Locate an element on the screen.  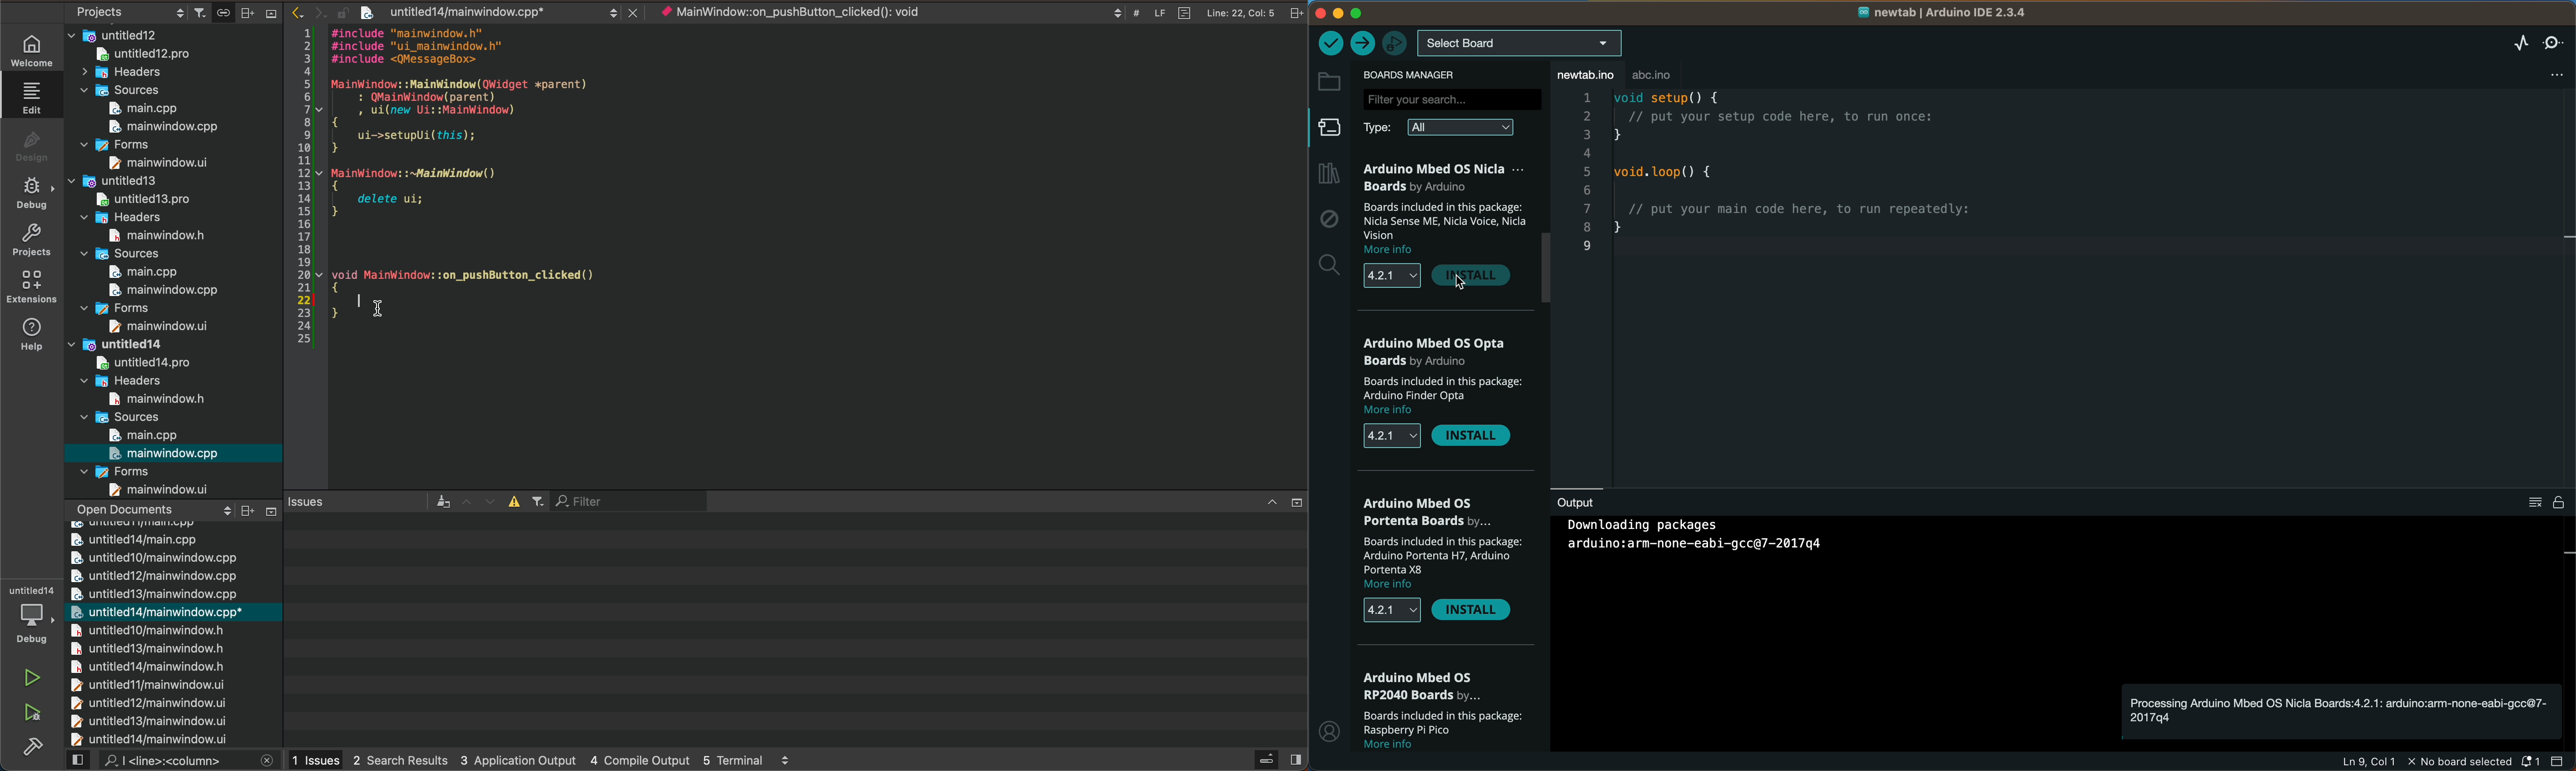
arrows is located at coordinates (480, 500).